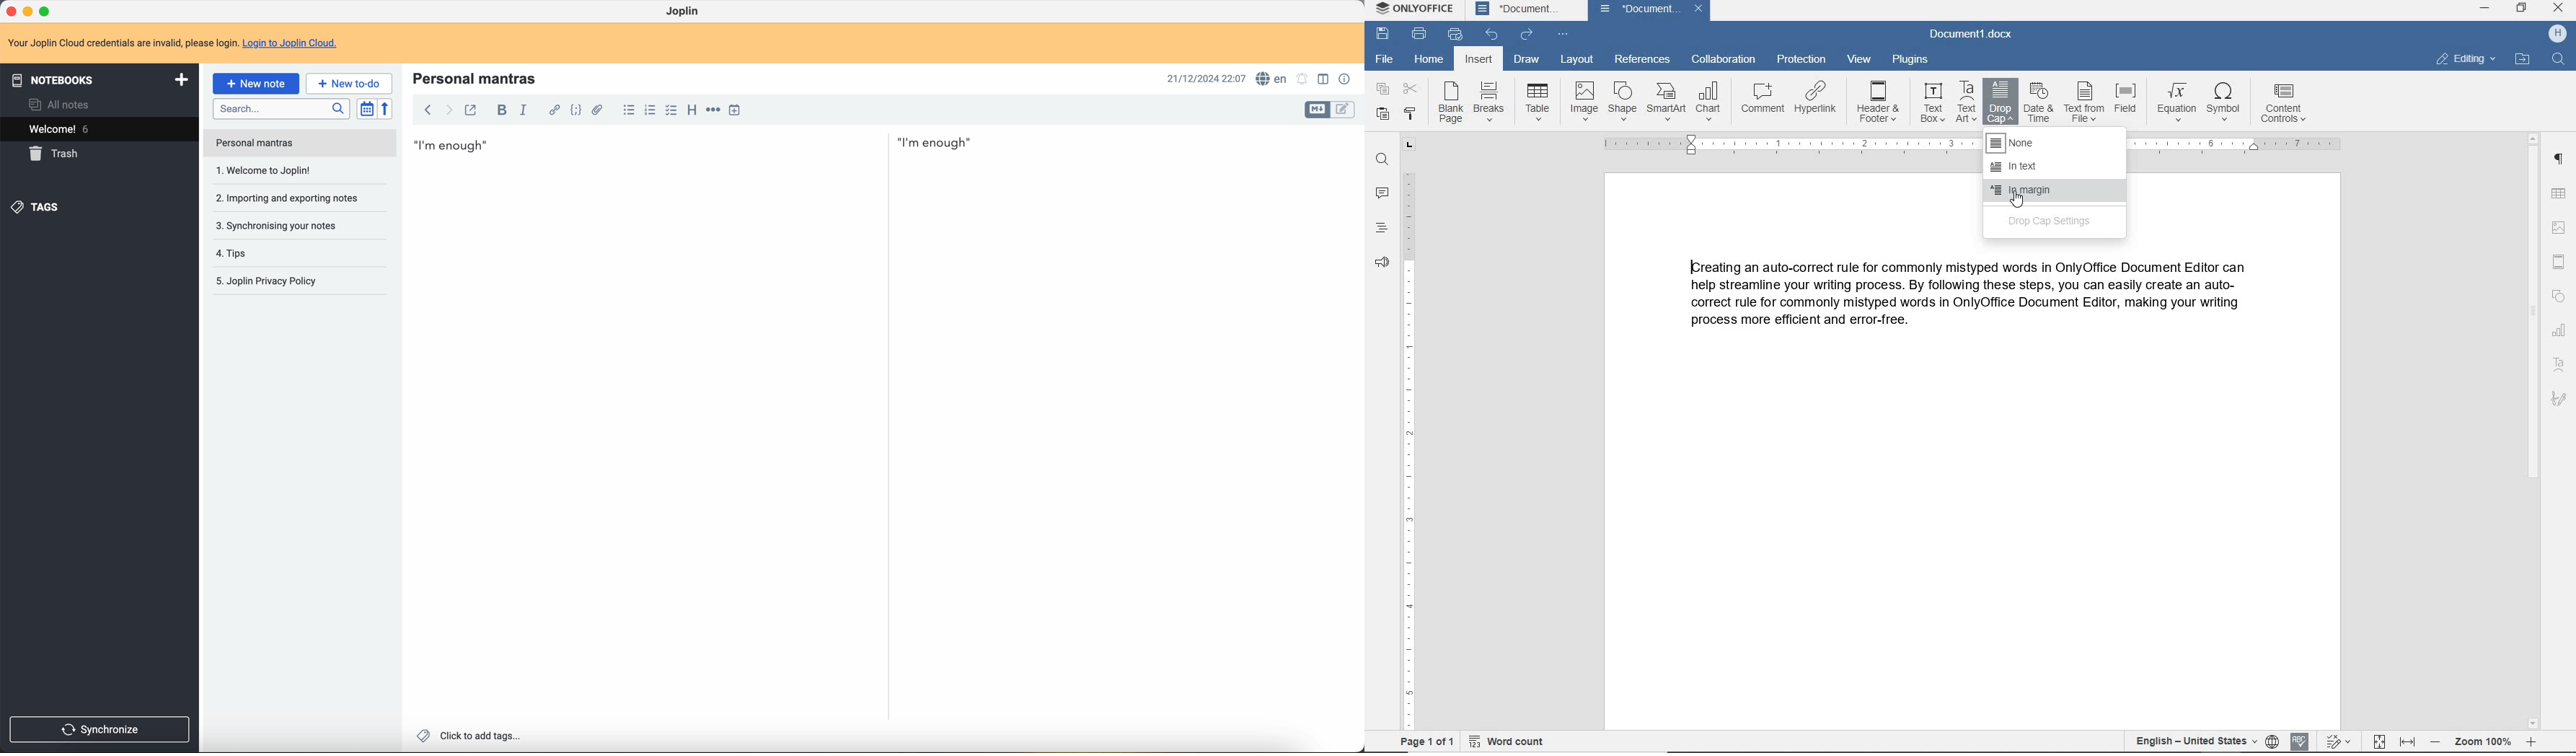 The height and width of the screenshot is (756, 2576). I want to click on hyperlink, so click(1819, 102).